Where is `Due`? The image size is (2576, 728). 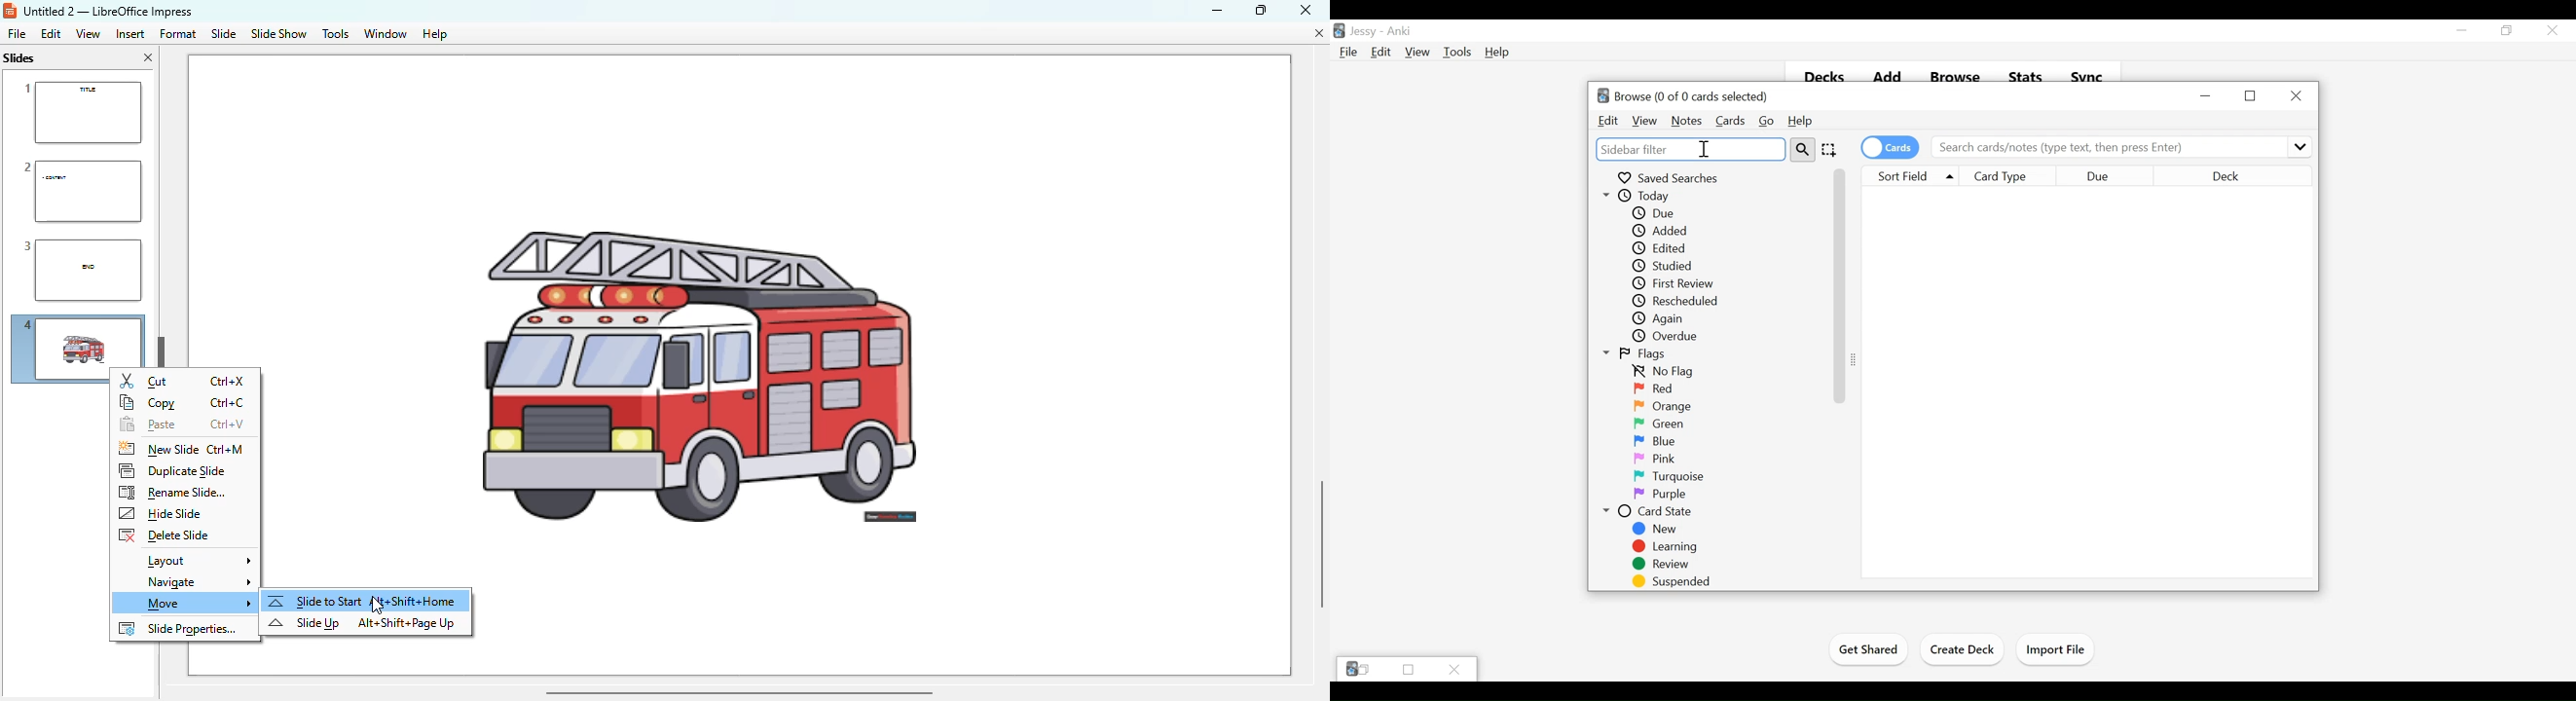 Due is located at coordinates (2123, 176).